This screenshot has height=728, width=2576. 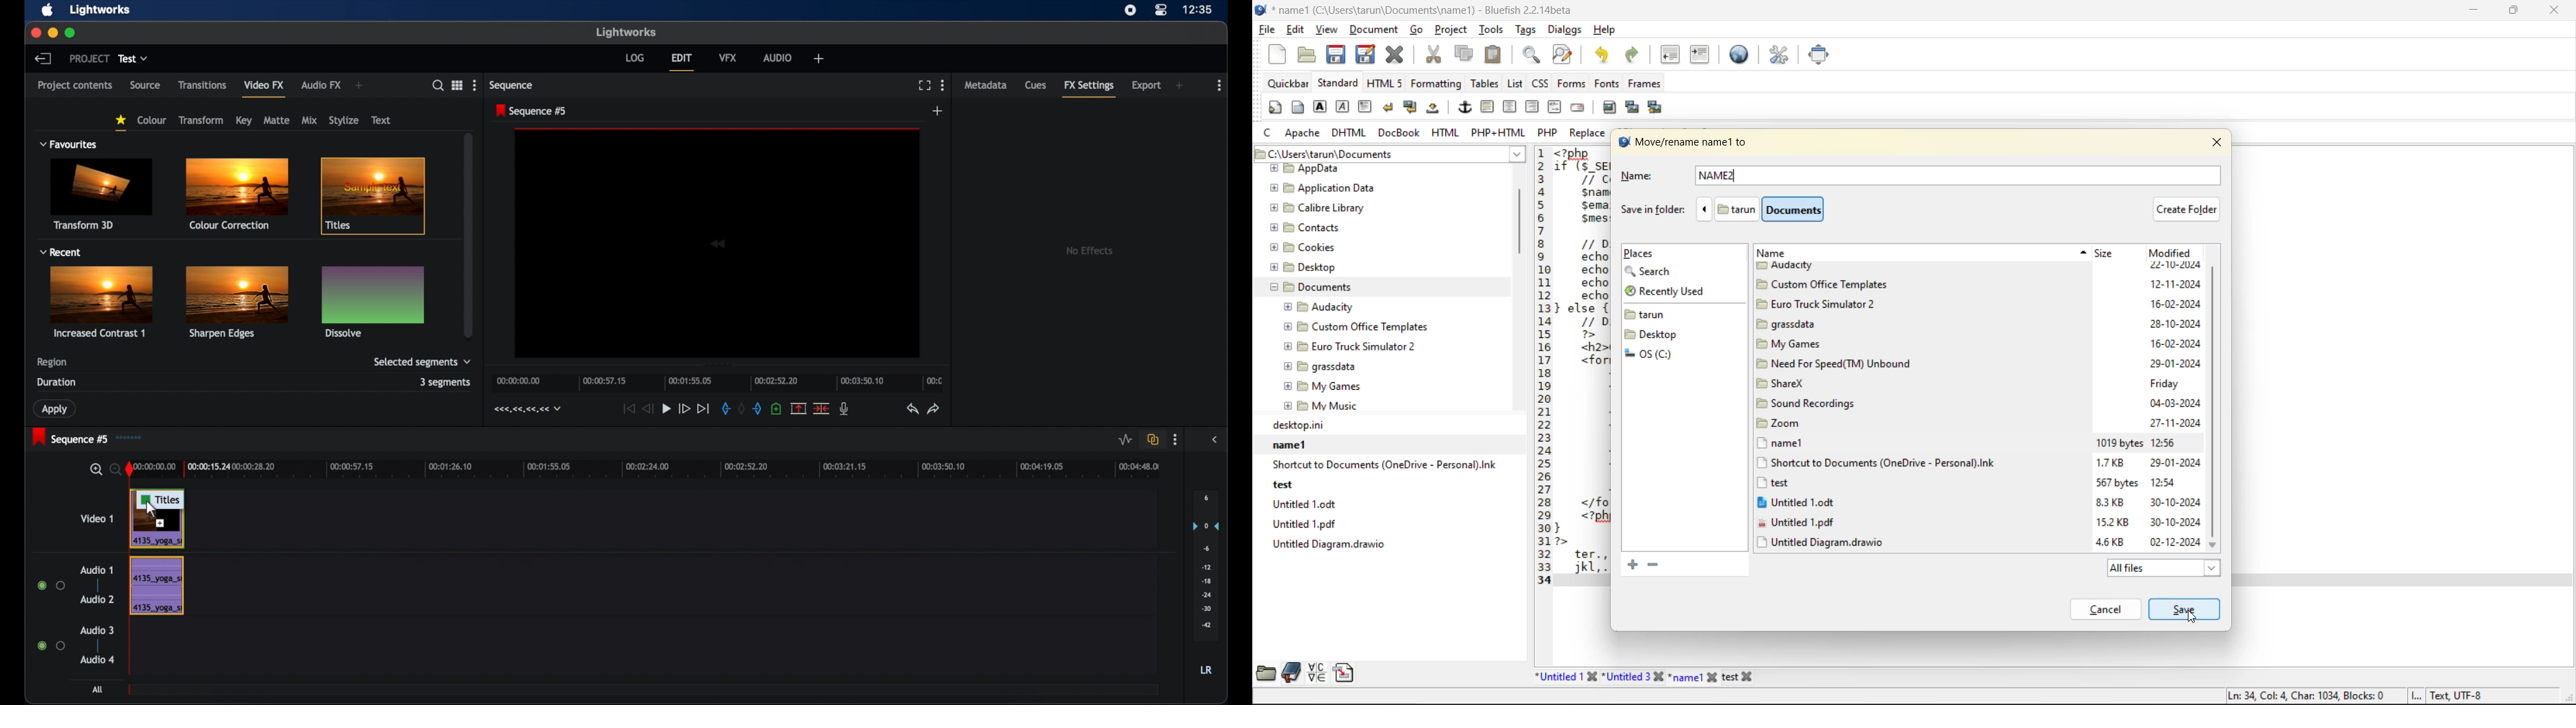 What do you see at coordinates (133, 59) in the screenshot?
I see `test dropdown` at bounding box center [133, 59].